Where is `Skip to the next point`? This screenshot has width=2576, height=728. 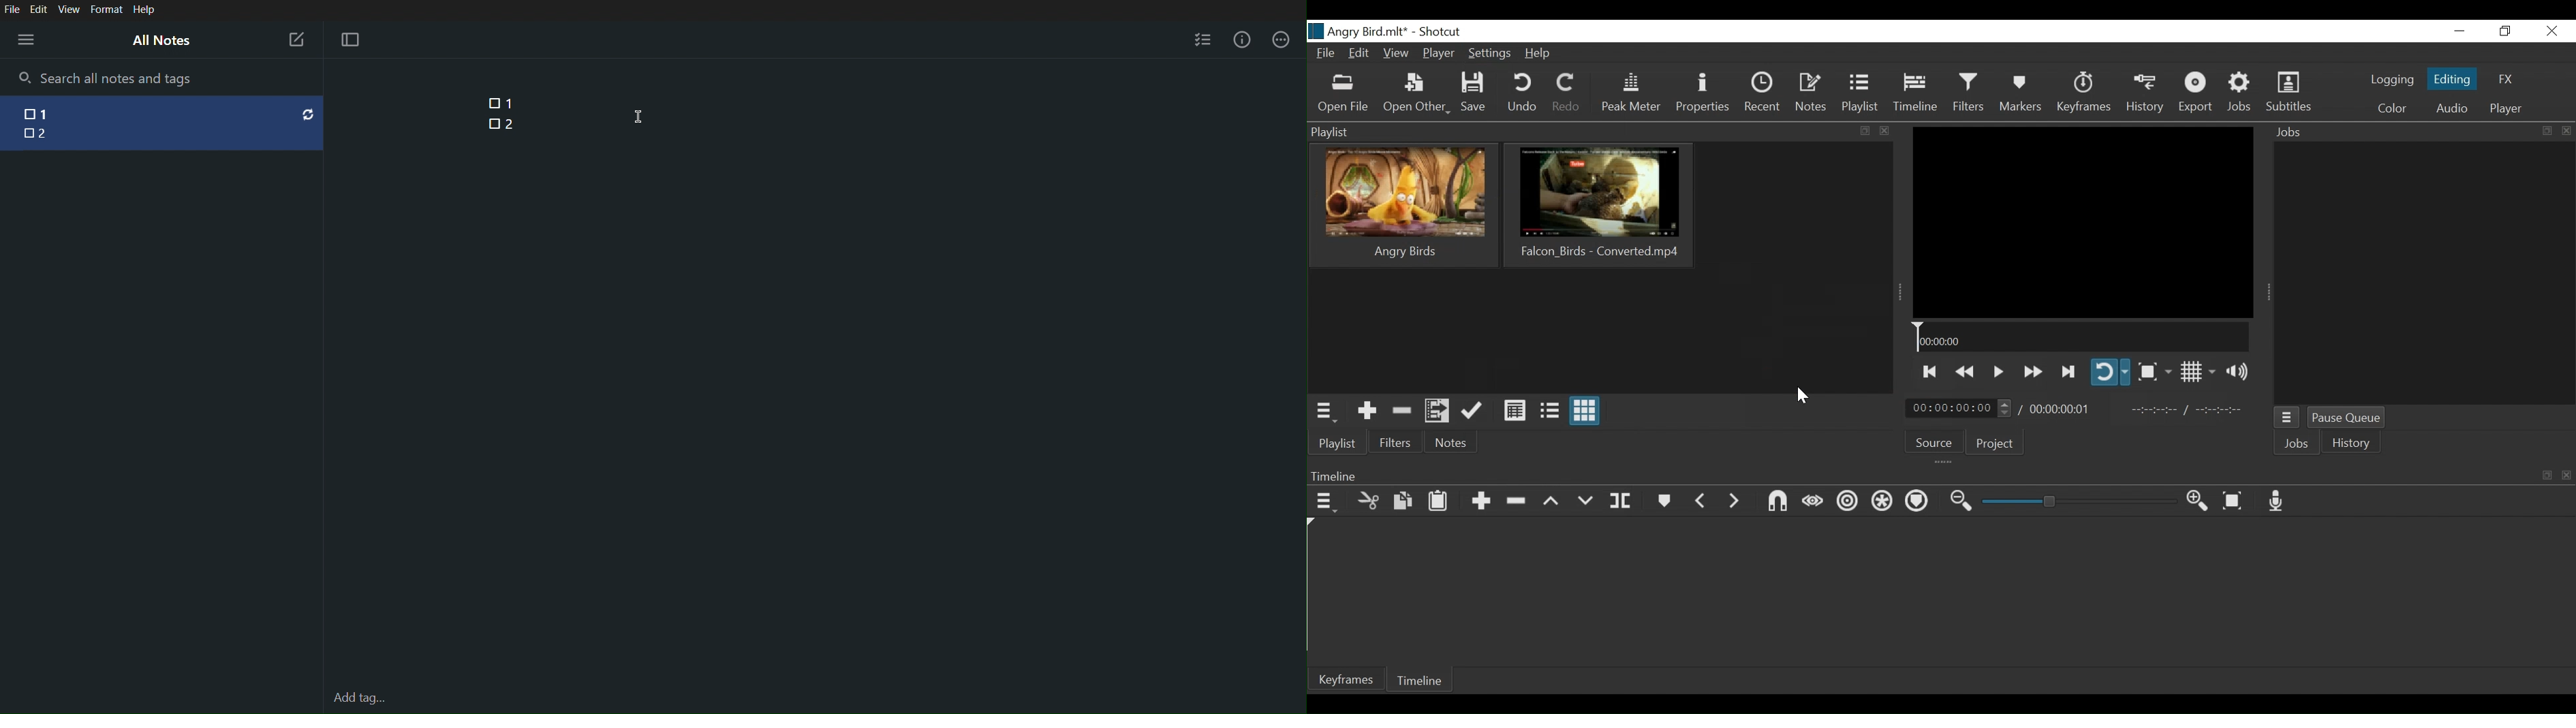
Skip to the next point is located at coordinates (1929, 372).